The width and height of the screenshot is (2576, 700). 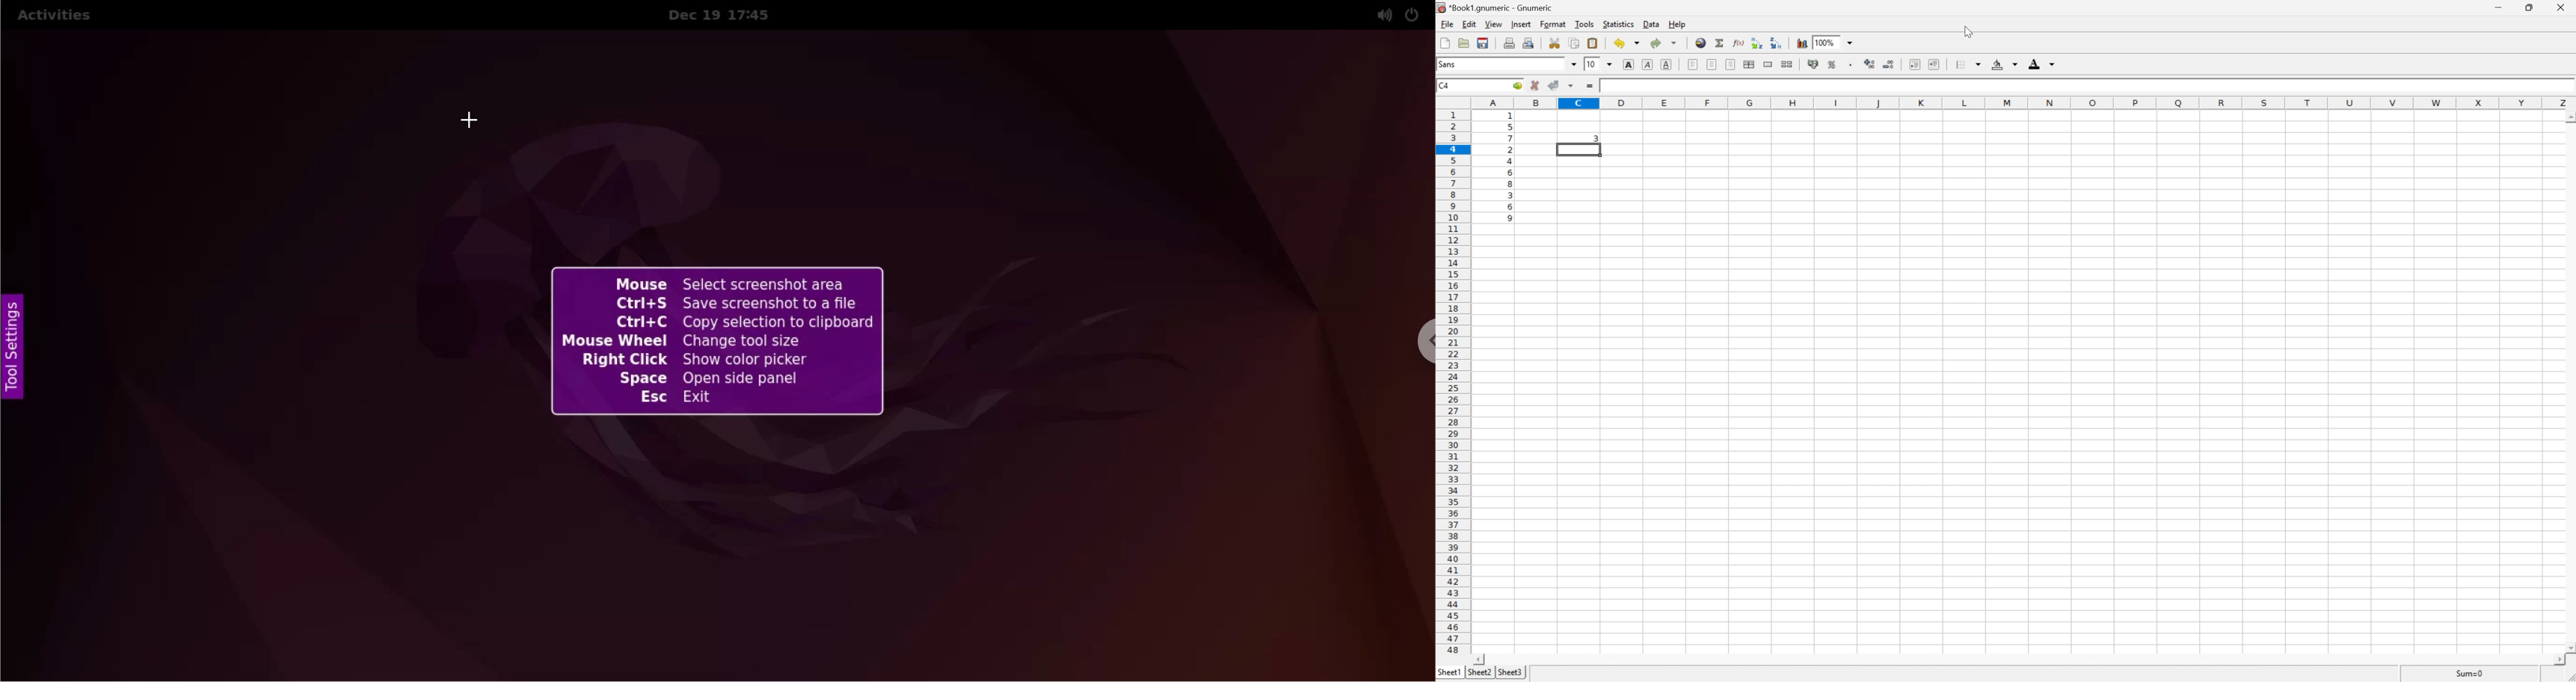 I want to click on increase number of decimals displayed, so click(x=1869, y=65).